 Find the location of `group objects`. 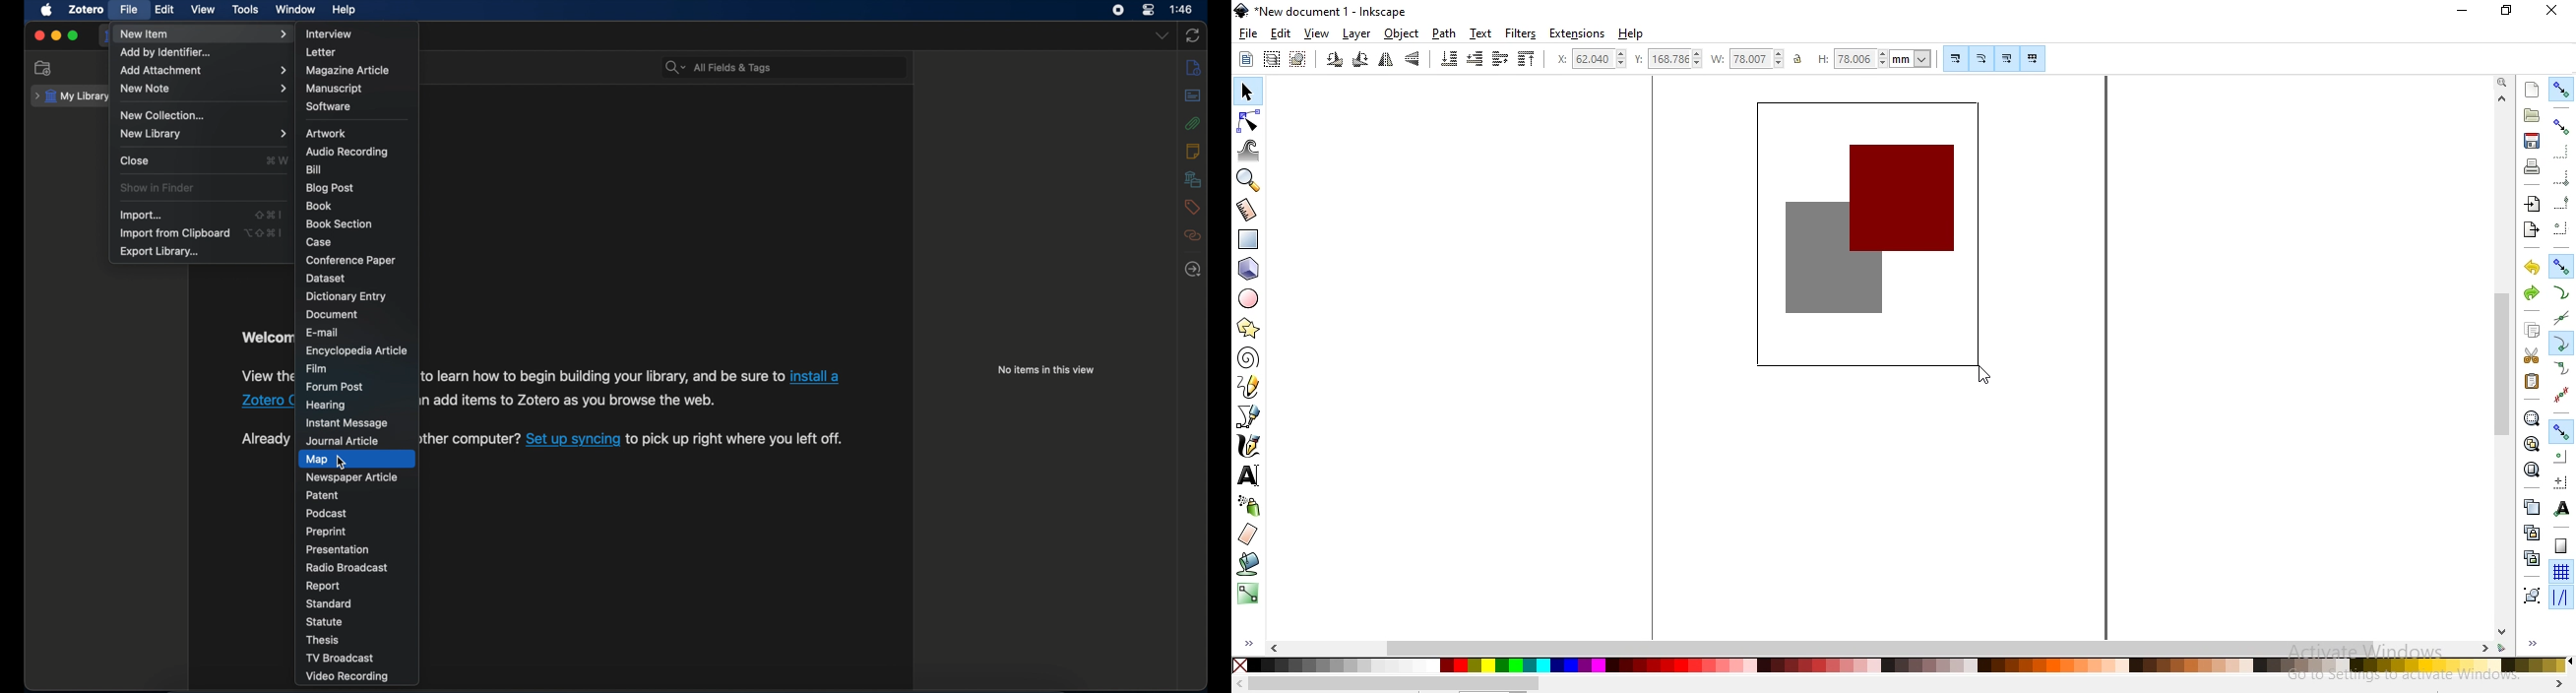

group objects is located at coordinates (2531, 597).